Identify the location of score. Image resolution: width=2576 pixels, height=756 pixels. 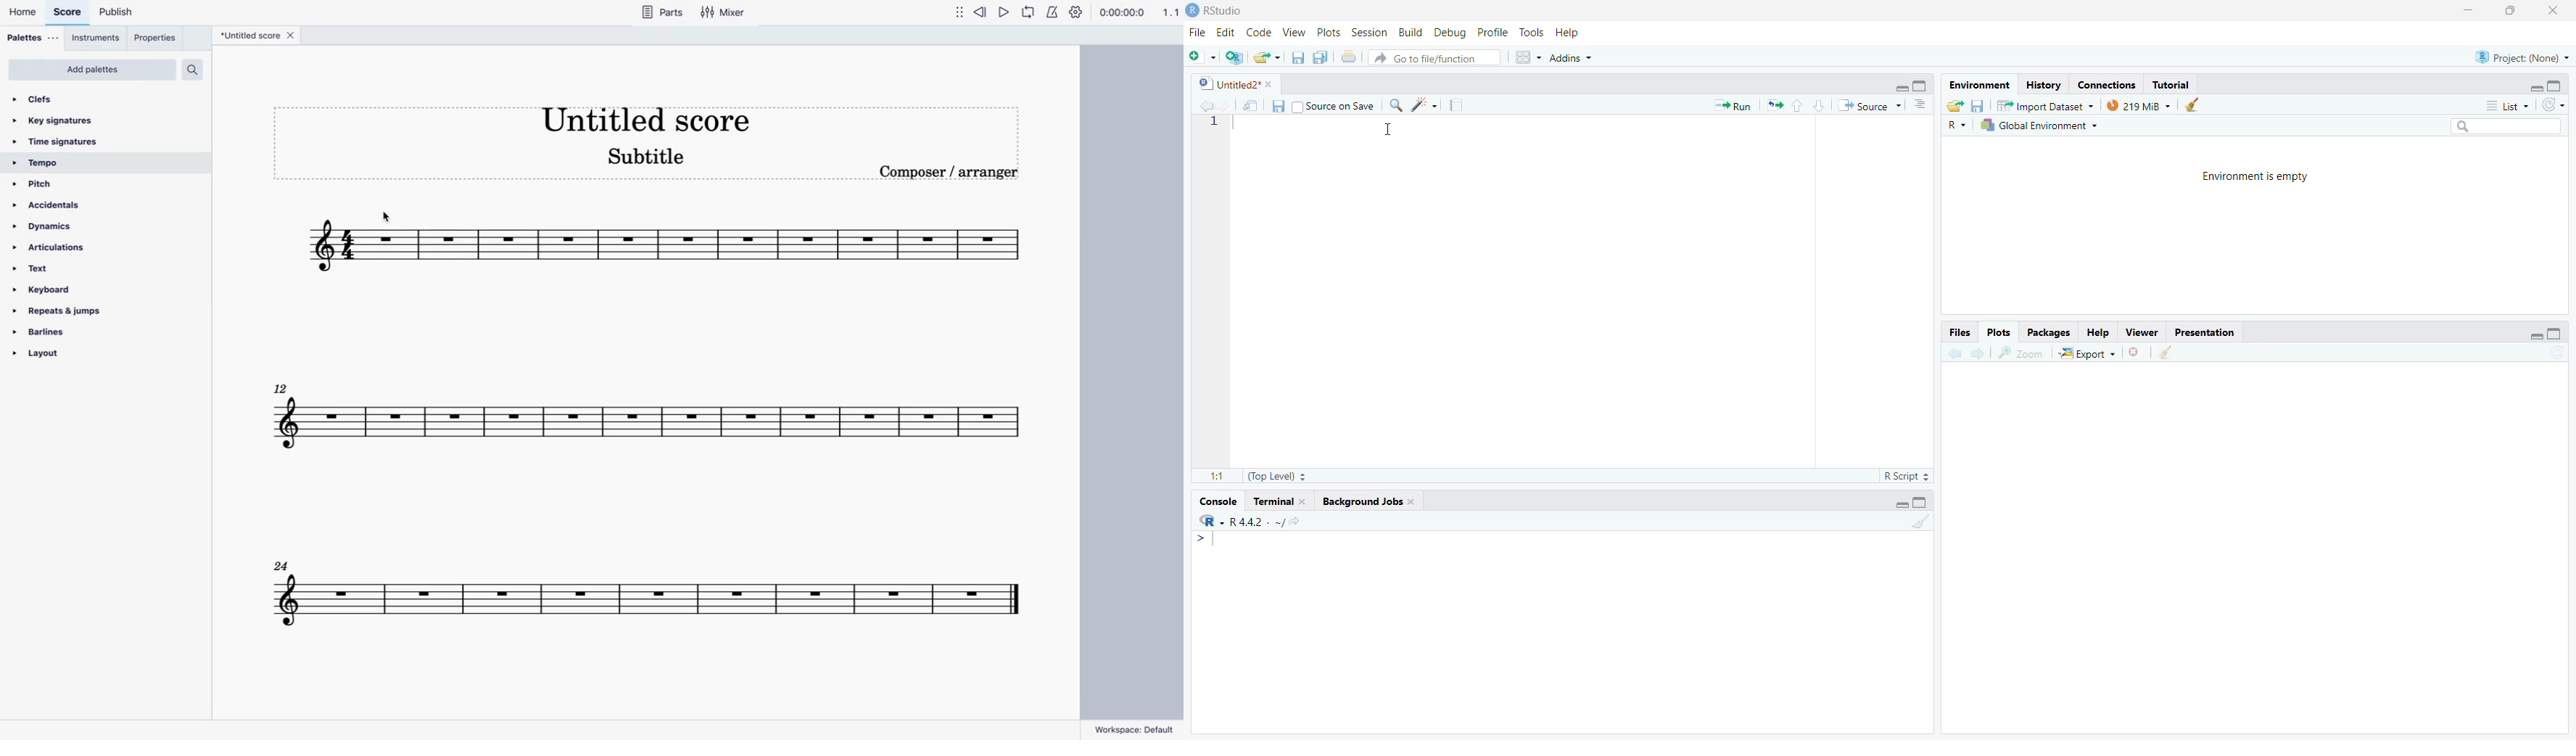
(645, 429).